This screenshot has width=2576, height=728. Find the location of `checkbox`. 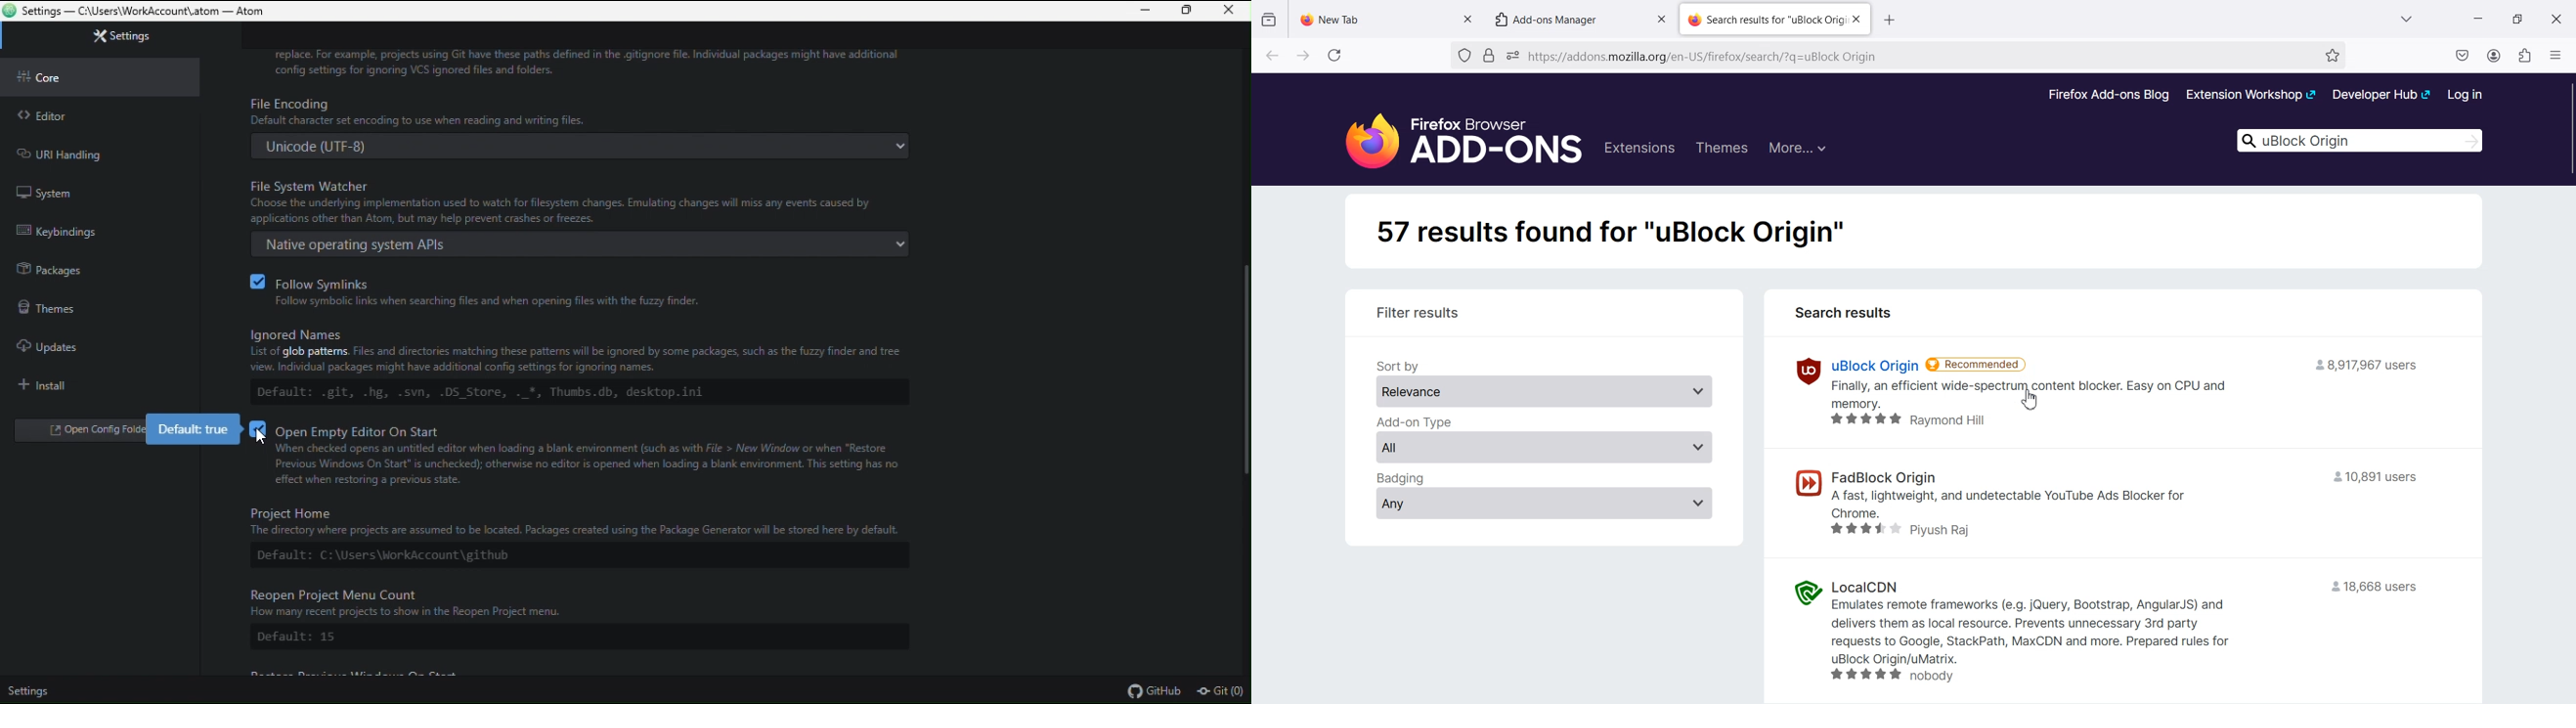

checkbox is located at coordinates (254, 282).